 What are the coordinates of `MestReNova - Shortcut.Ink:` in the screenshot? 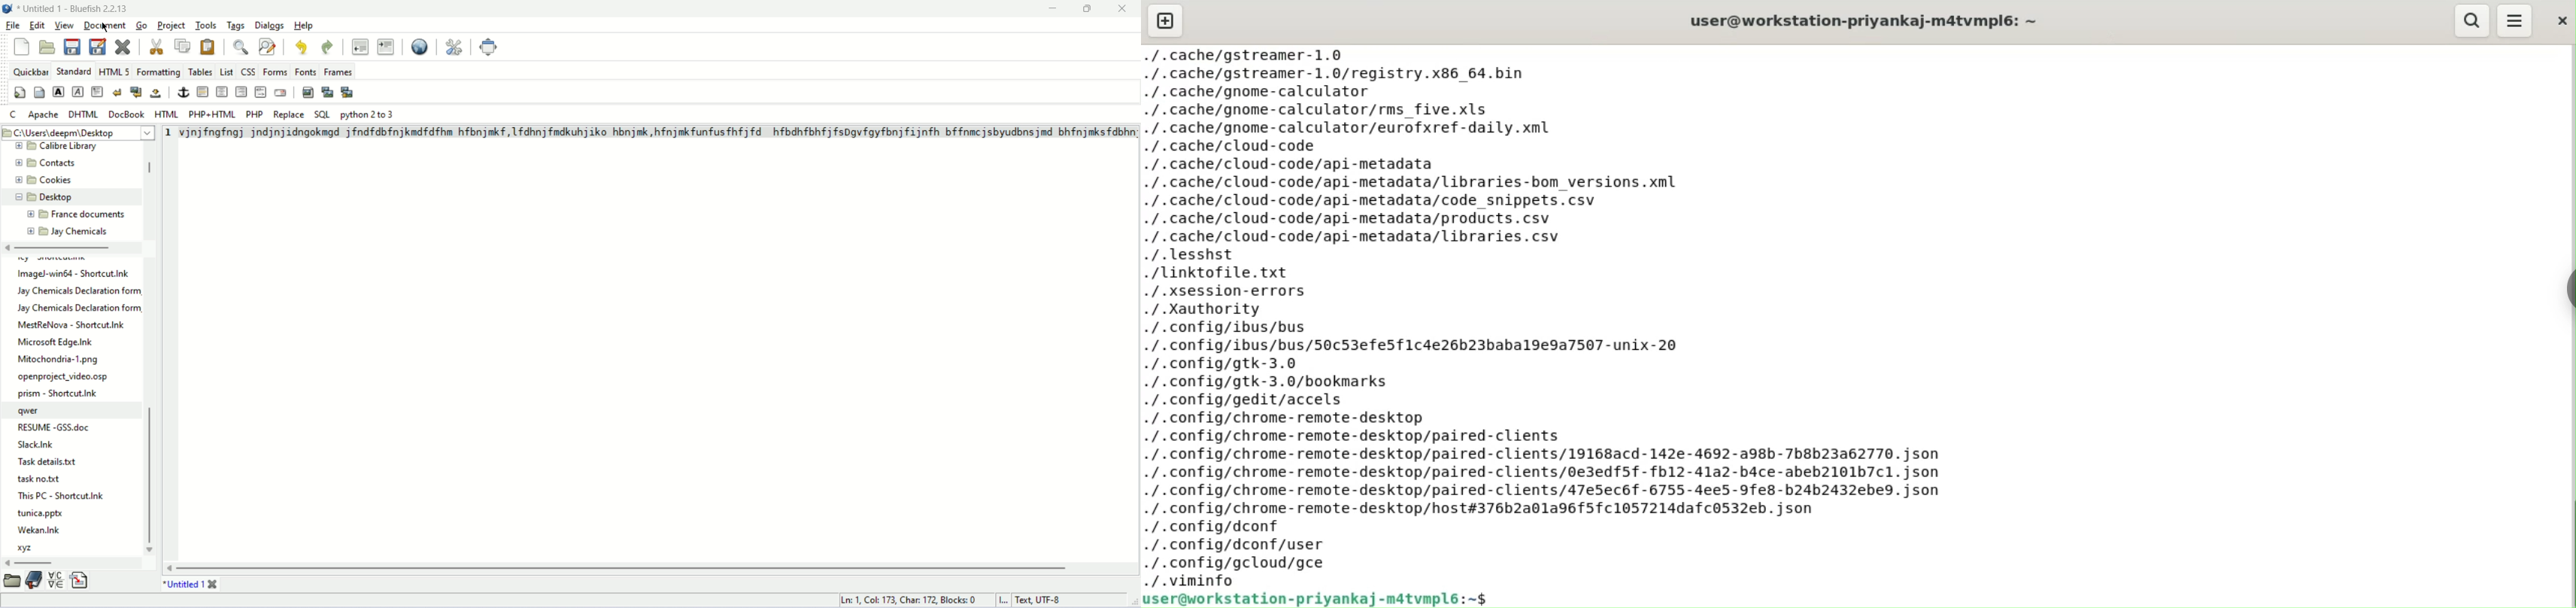 It's located at (72, 325).